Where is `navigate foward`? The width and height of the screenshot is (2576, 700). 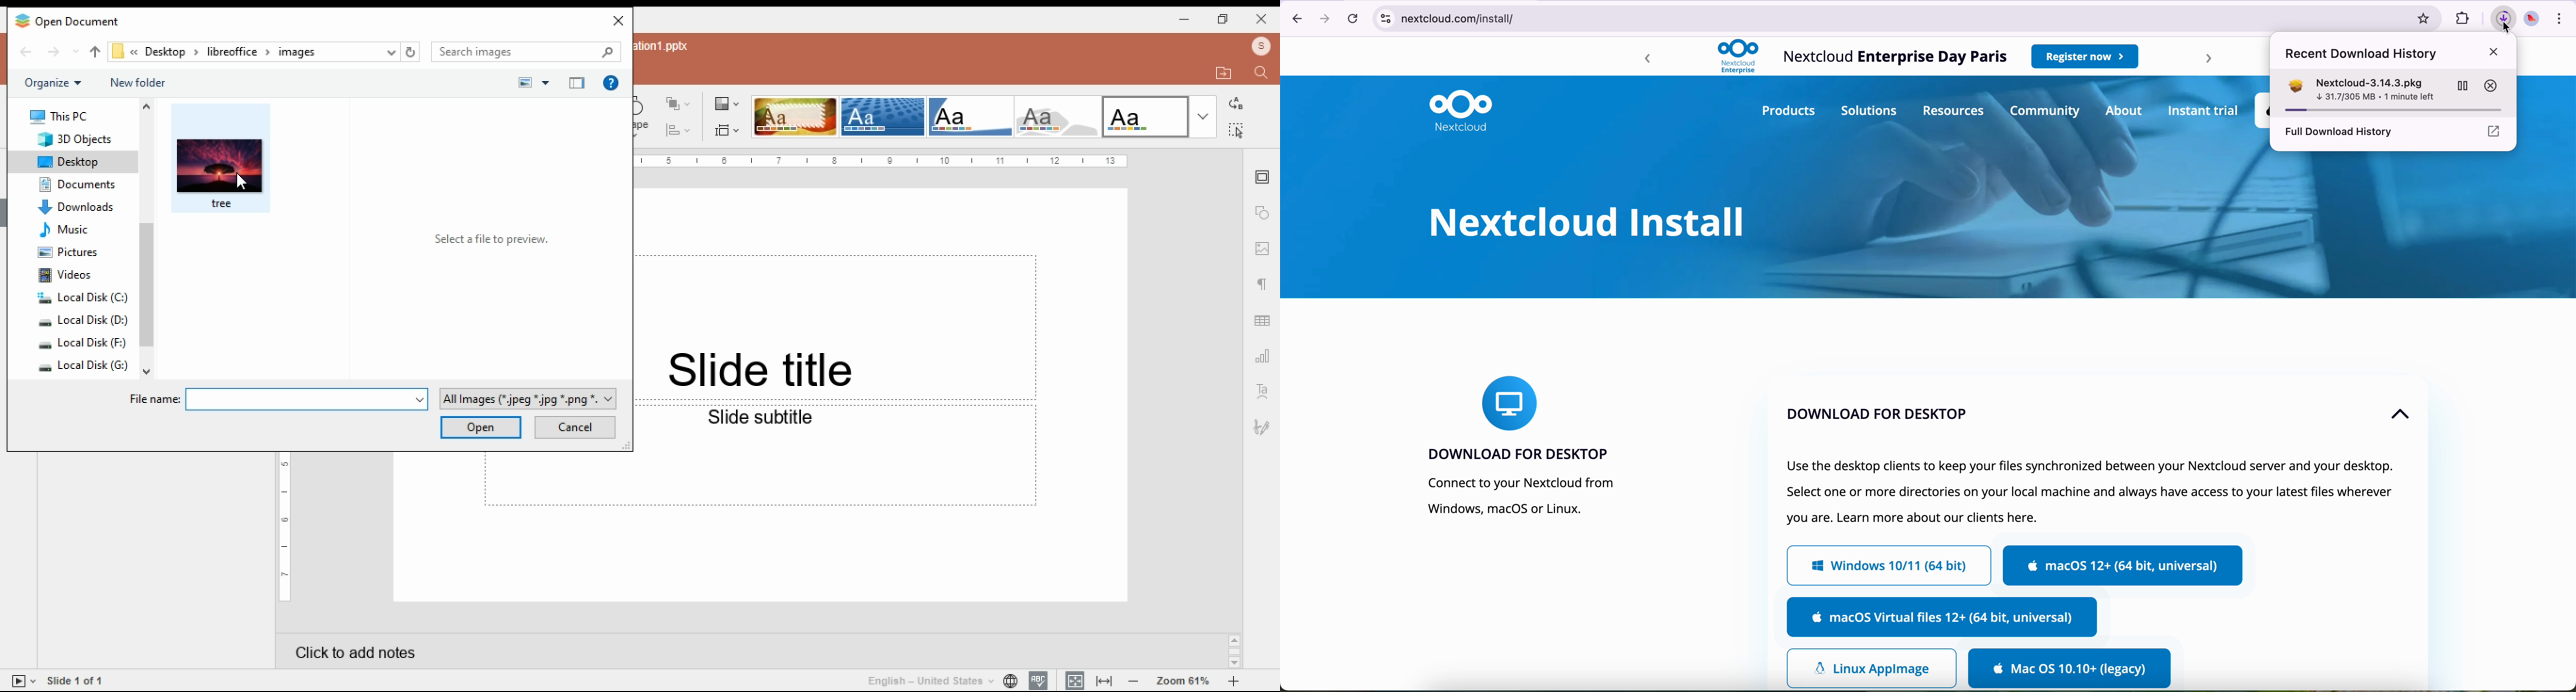
navigate foward is located at coordinates (1325, 20).